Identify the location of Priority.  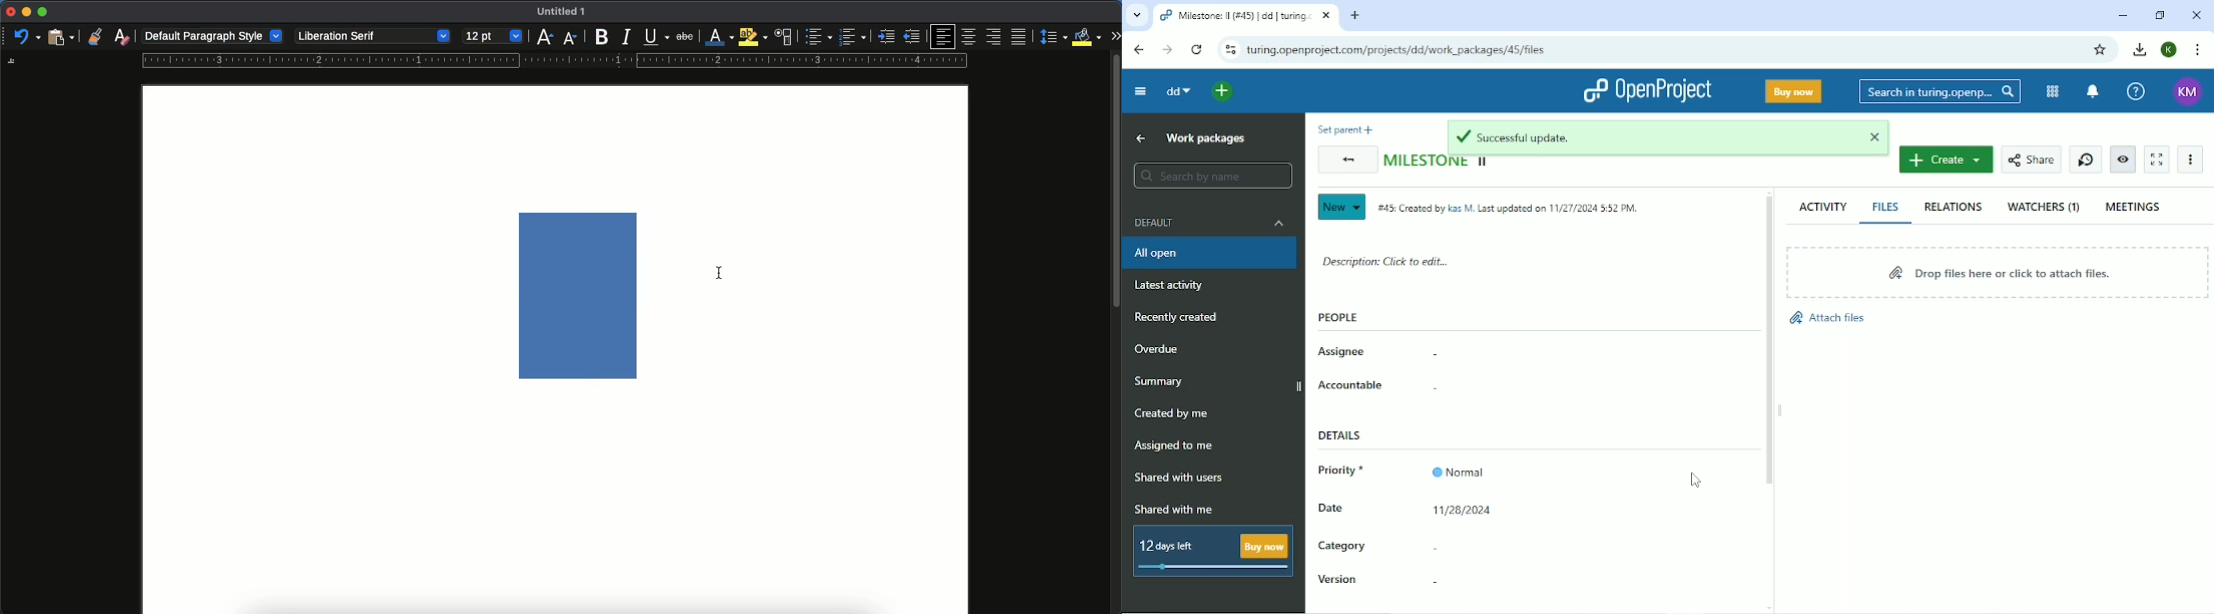
(1346, 472).